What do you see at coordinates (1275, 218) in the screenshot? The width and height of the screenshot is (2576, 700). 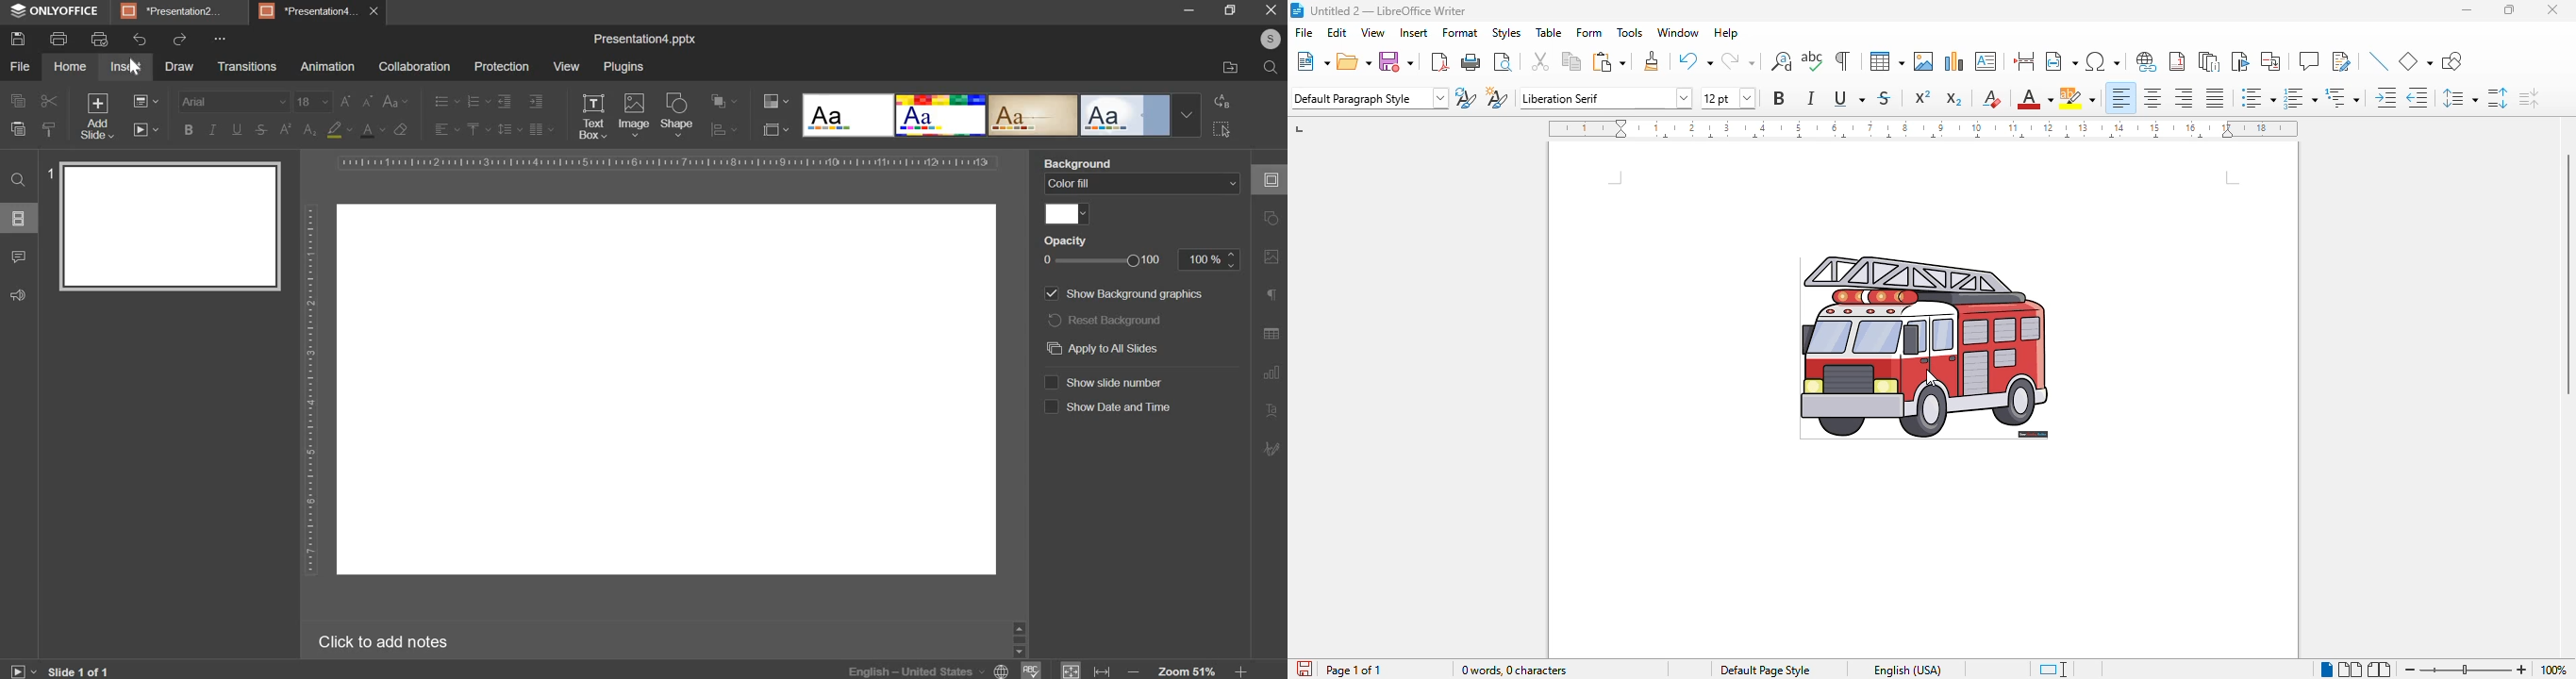 I see `shape settings` at bounding box center [1275, 218].